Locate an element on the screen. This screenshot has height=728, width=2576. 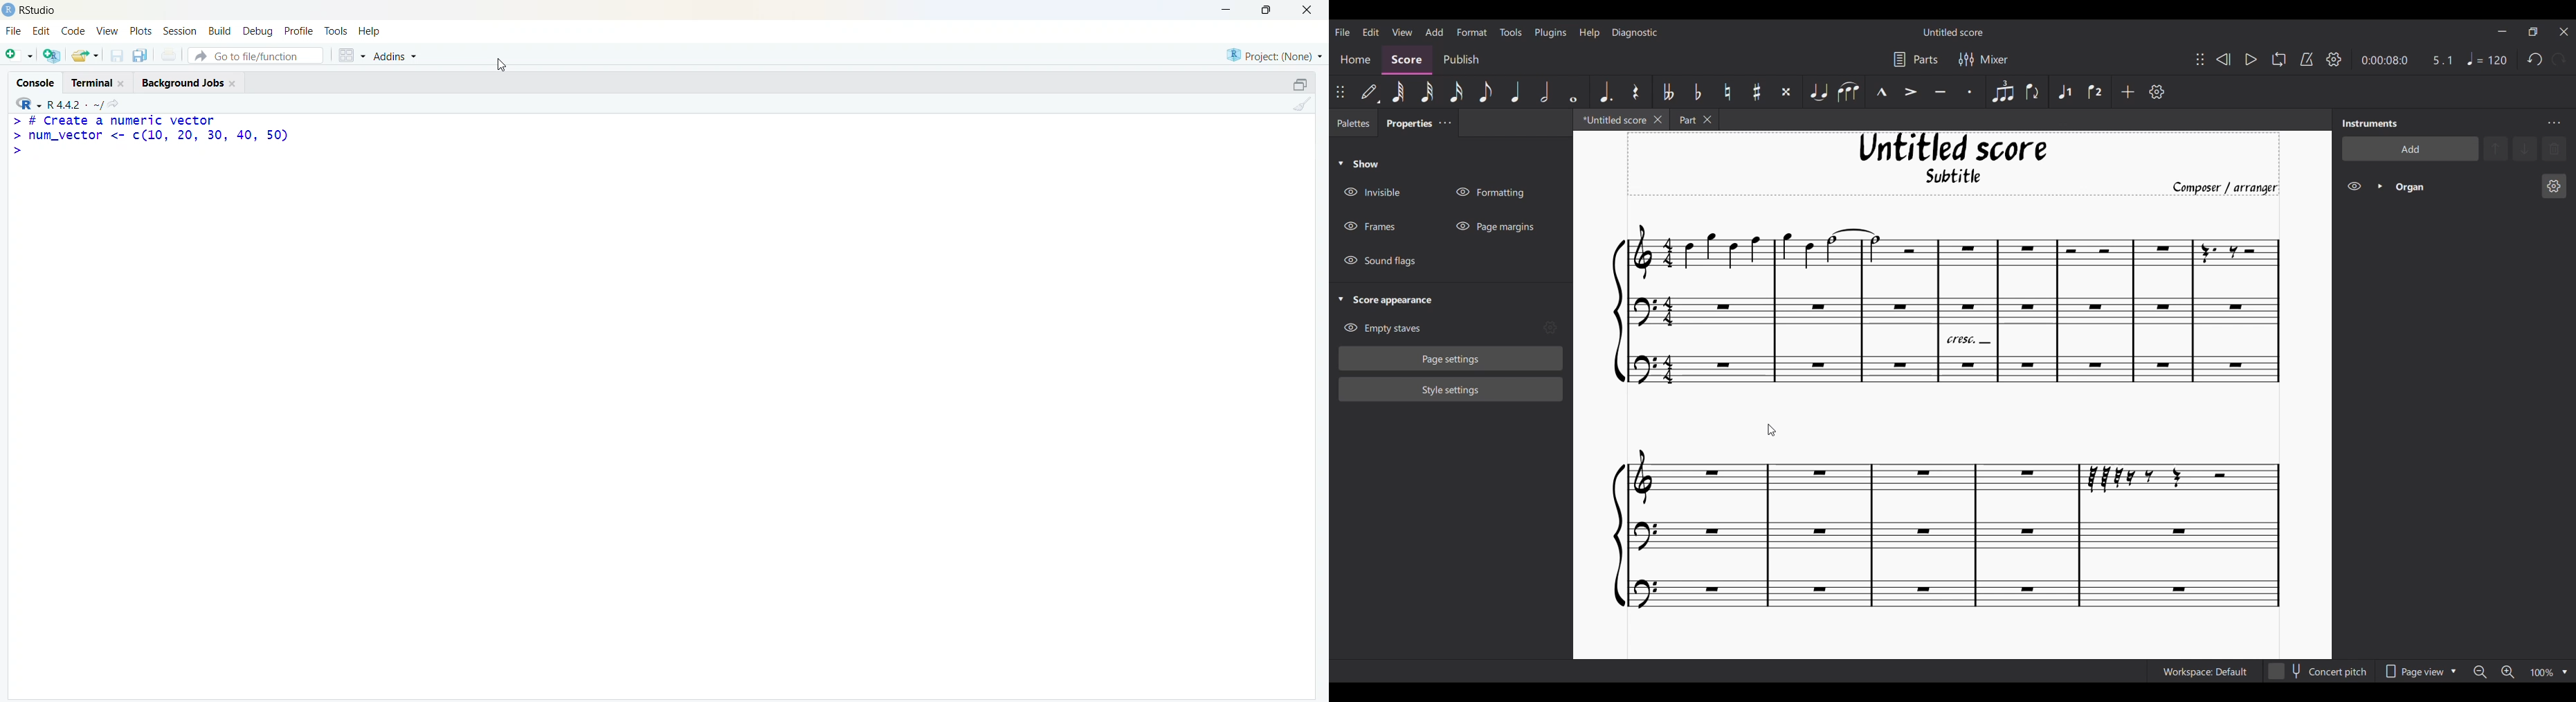
file is located at coordinates (14, 30).